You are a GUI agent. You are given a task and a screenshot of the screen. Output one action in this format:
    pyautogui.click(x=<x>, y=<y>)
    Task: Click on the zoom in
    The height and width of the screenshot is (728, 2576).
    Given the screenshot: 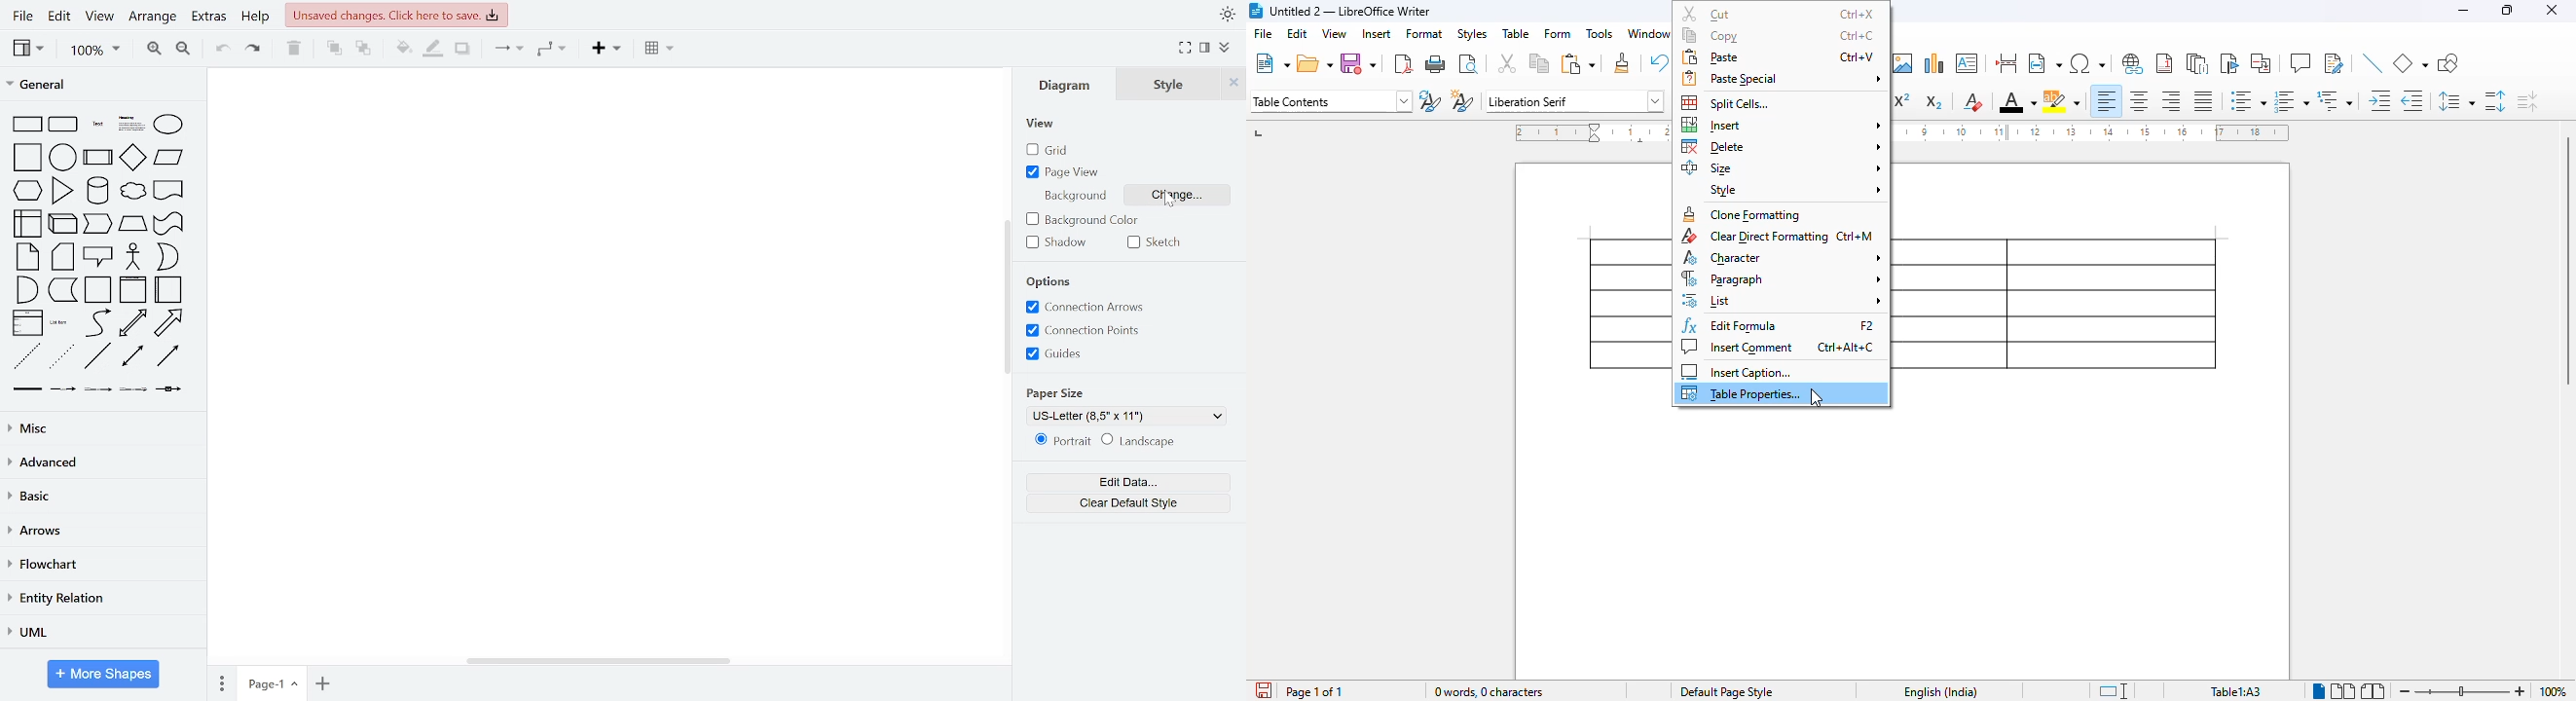 What is the action you would take?
    pyautogui.click(x=2521, y=691)
    